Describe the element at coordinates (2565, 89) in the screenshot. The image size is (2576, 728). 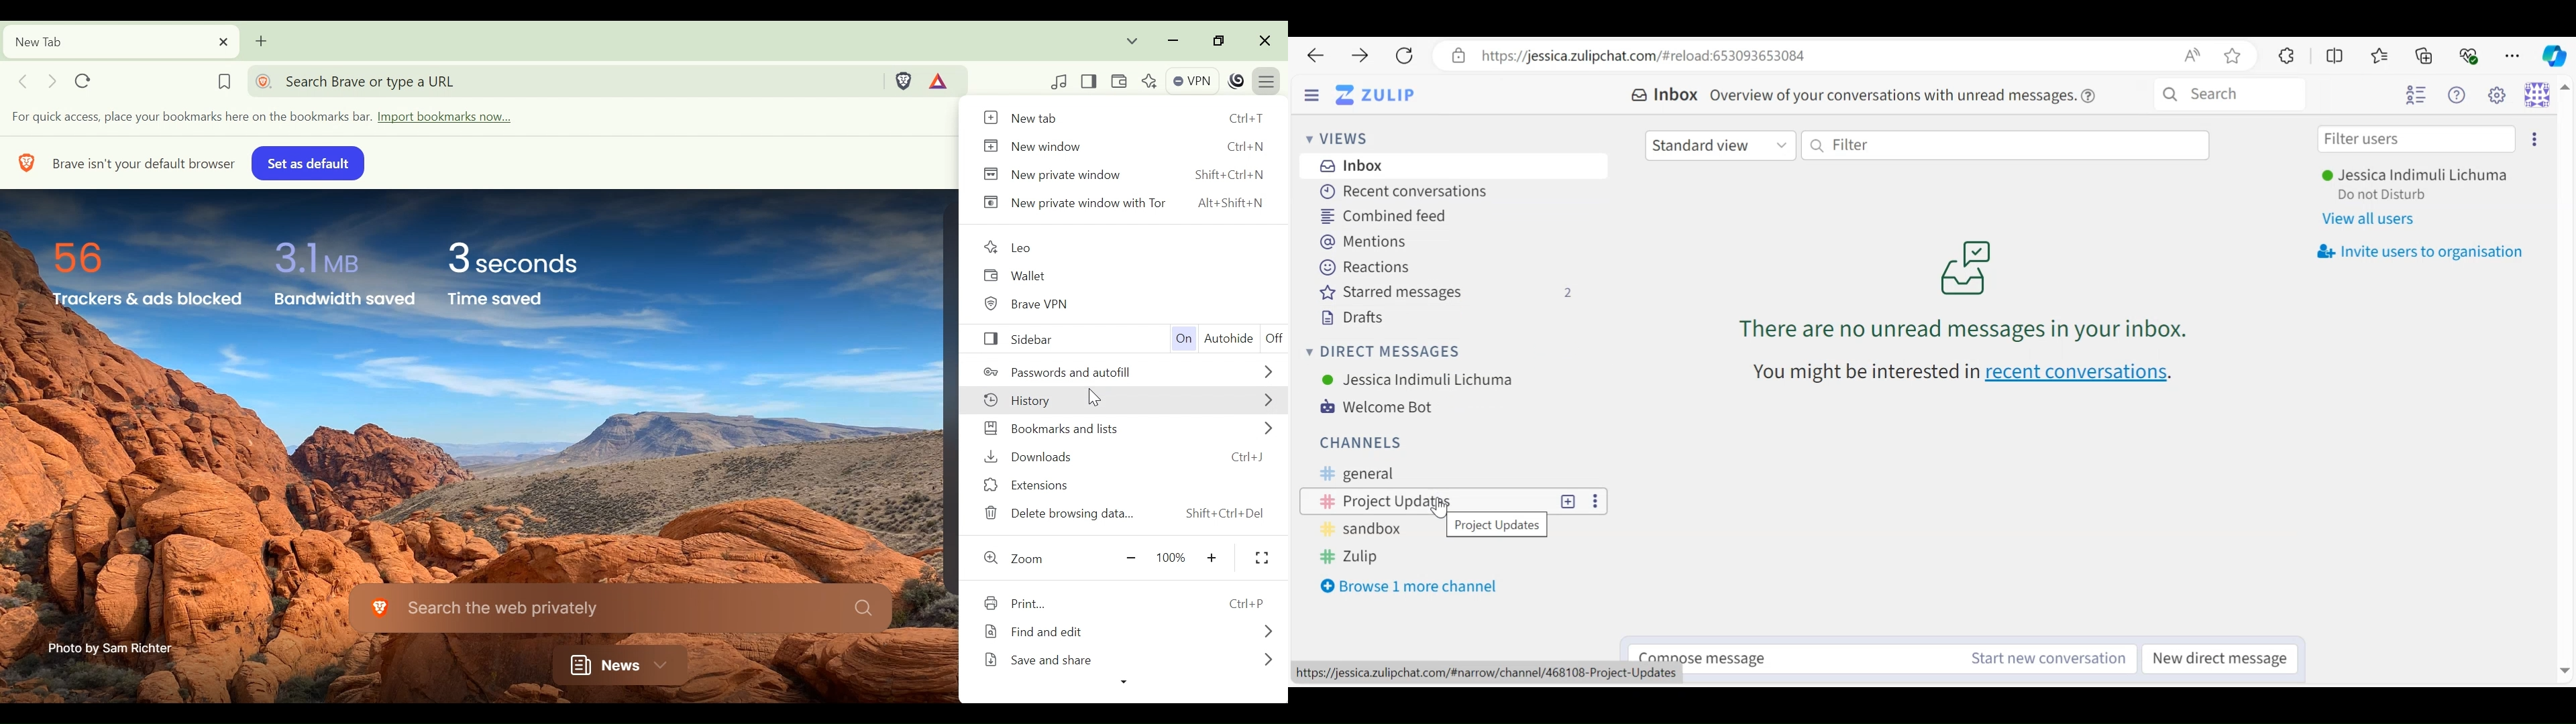
I see `Up` at that location.